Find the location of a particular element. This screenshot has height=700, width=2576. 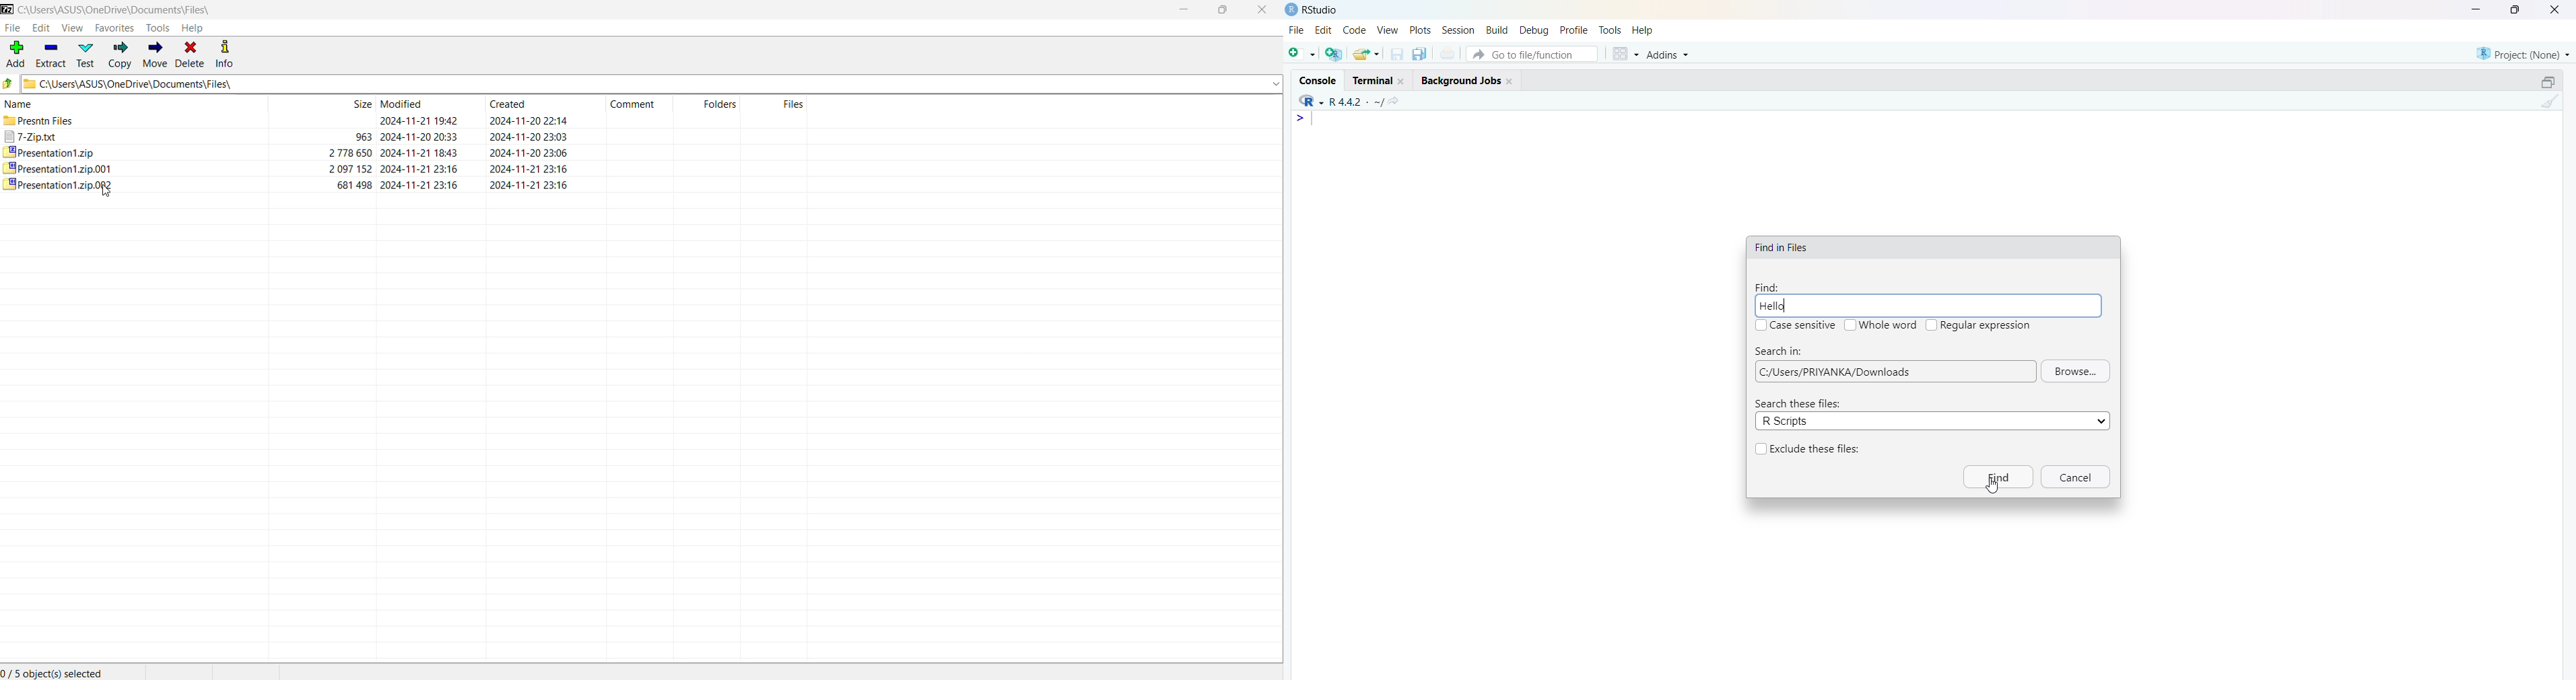

open file is located at coordinates (1303, 53).